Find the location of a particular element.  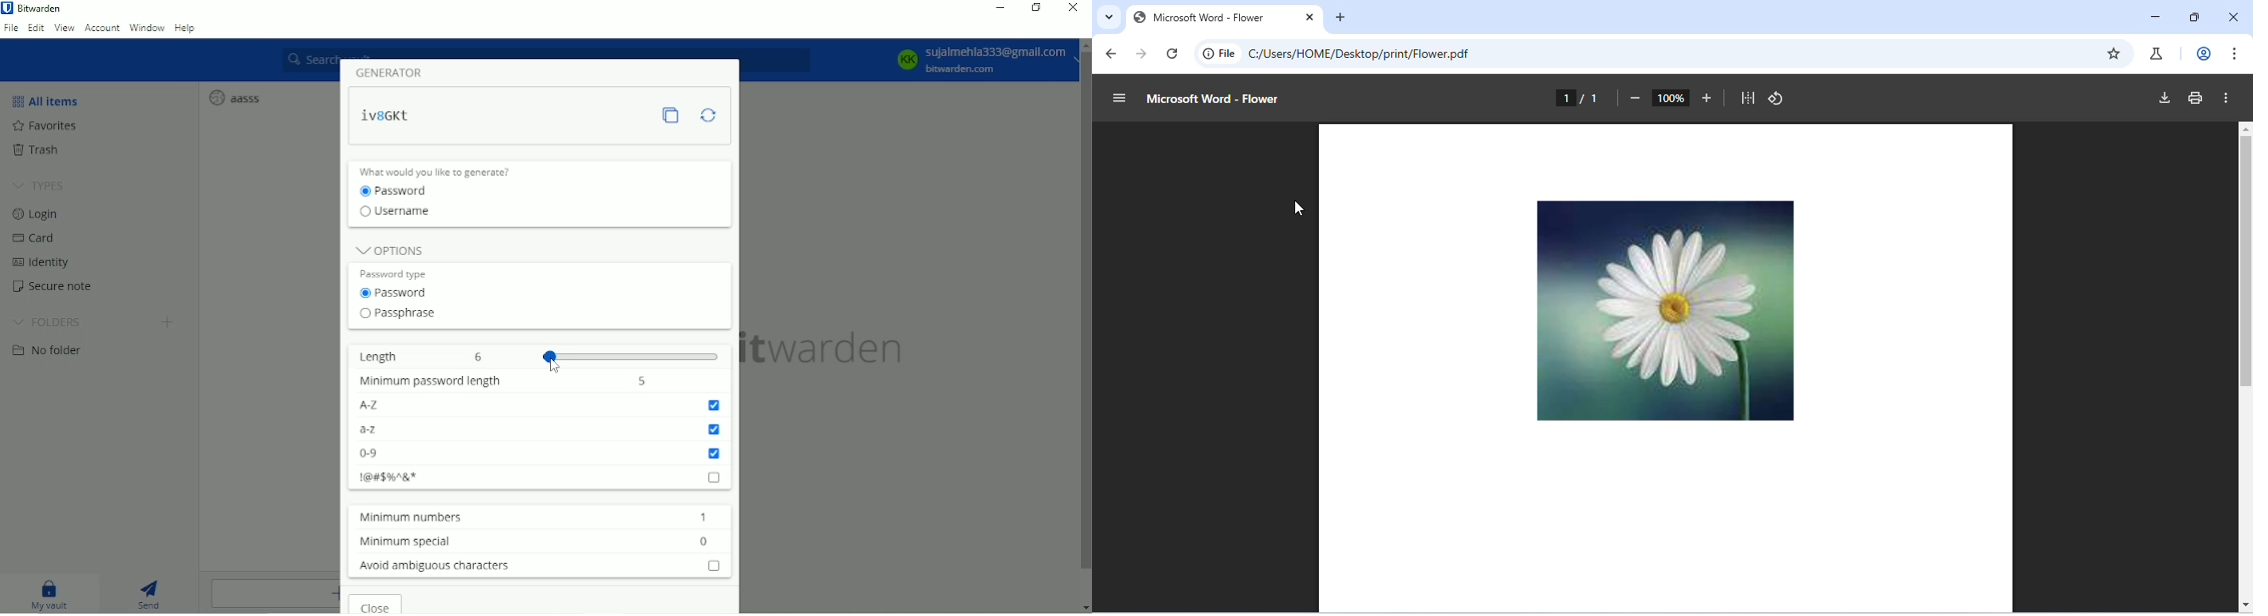

Close is located at coordinates (378, 604).